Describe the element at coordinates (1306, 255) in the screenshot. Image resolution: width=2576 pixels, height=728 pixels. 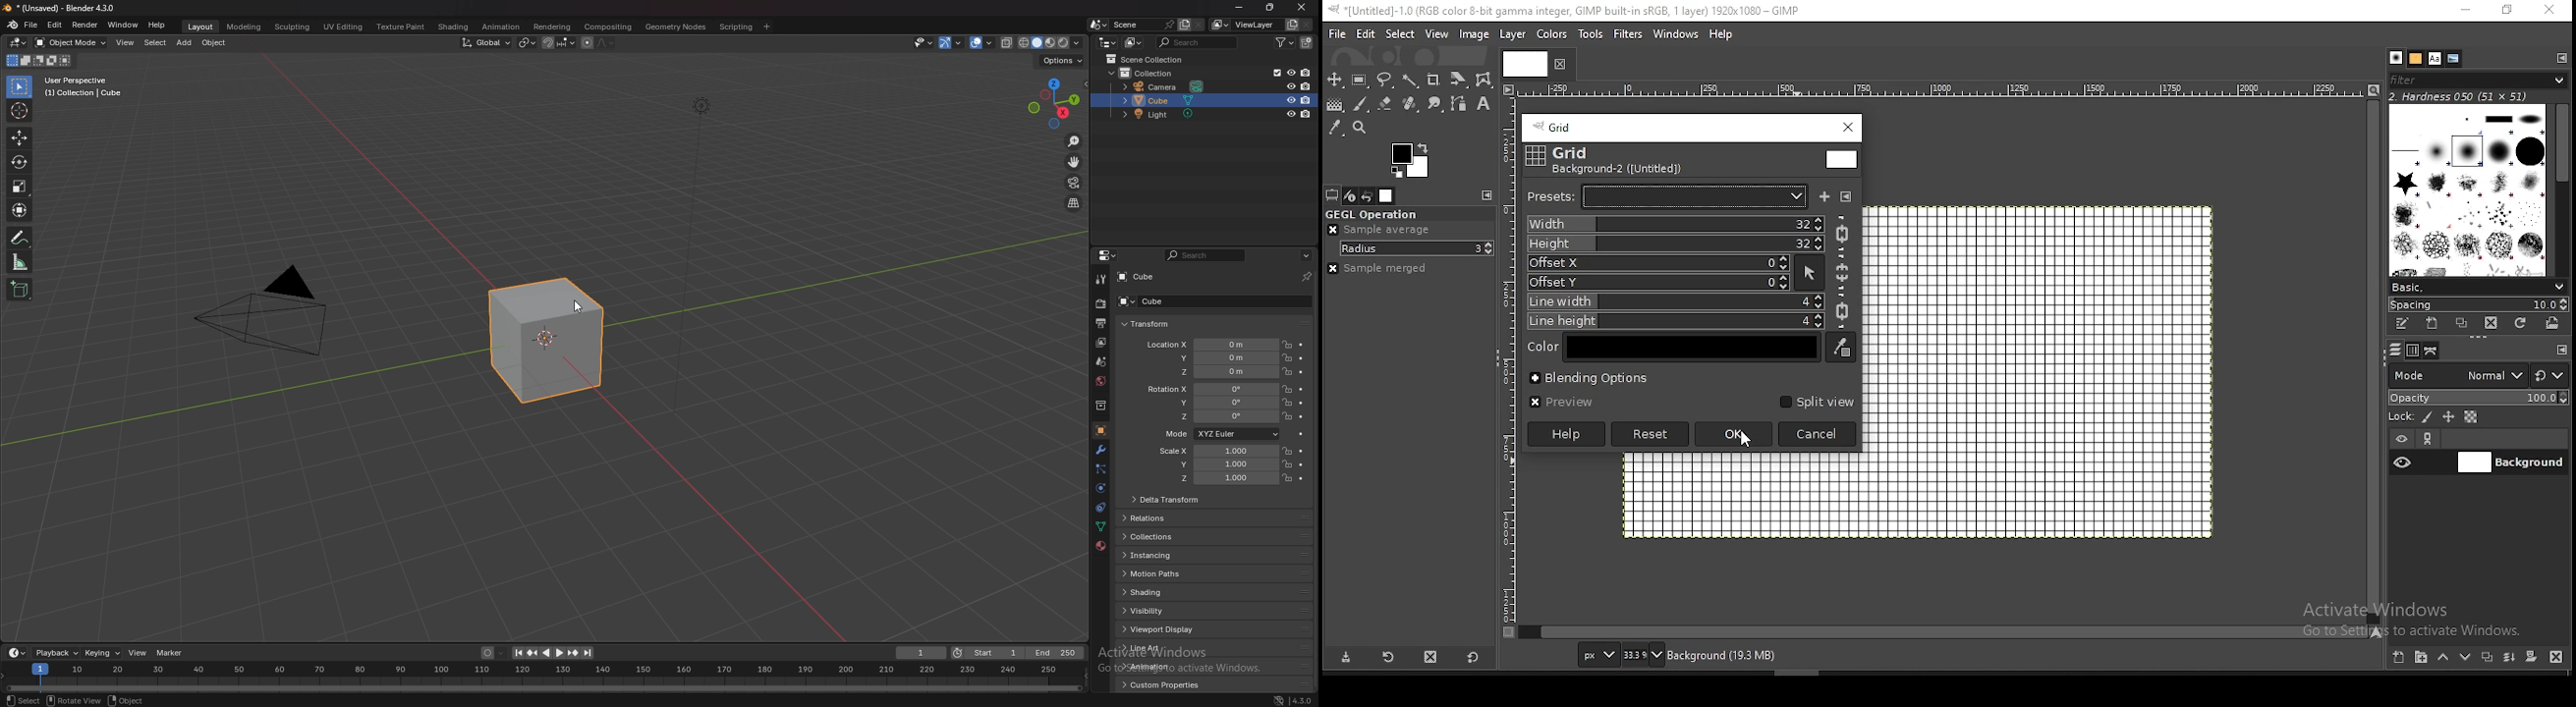
I see `options` at that location.